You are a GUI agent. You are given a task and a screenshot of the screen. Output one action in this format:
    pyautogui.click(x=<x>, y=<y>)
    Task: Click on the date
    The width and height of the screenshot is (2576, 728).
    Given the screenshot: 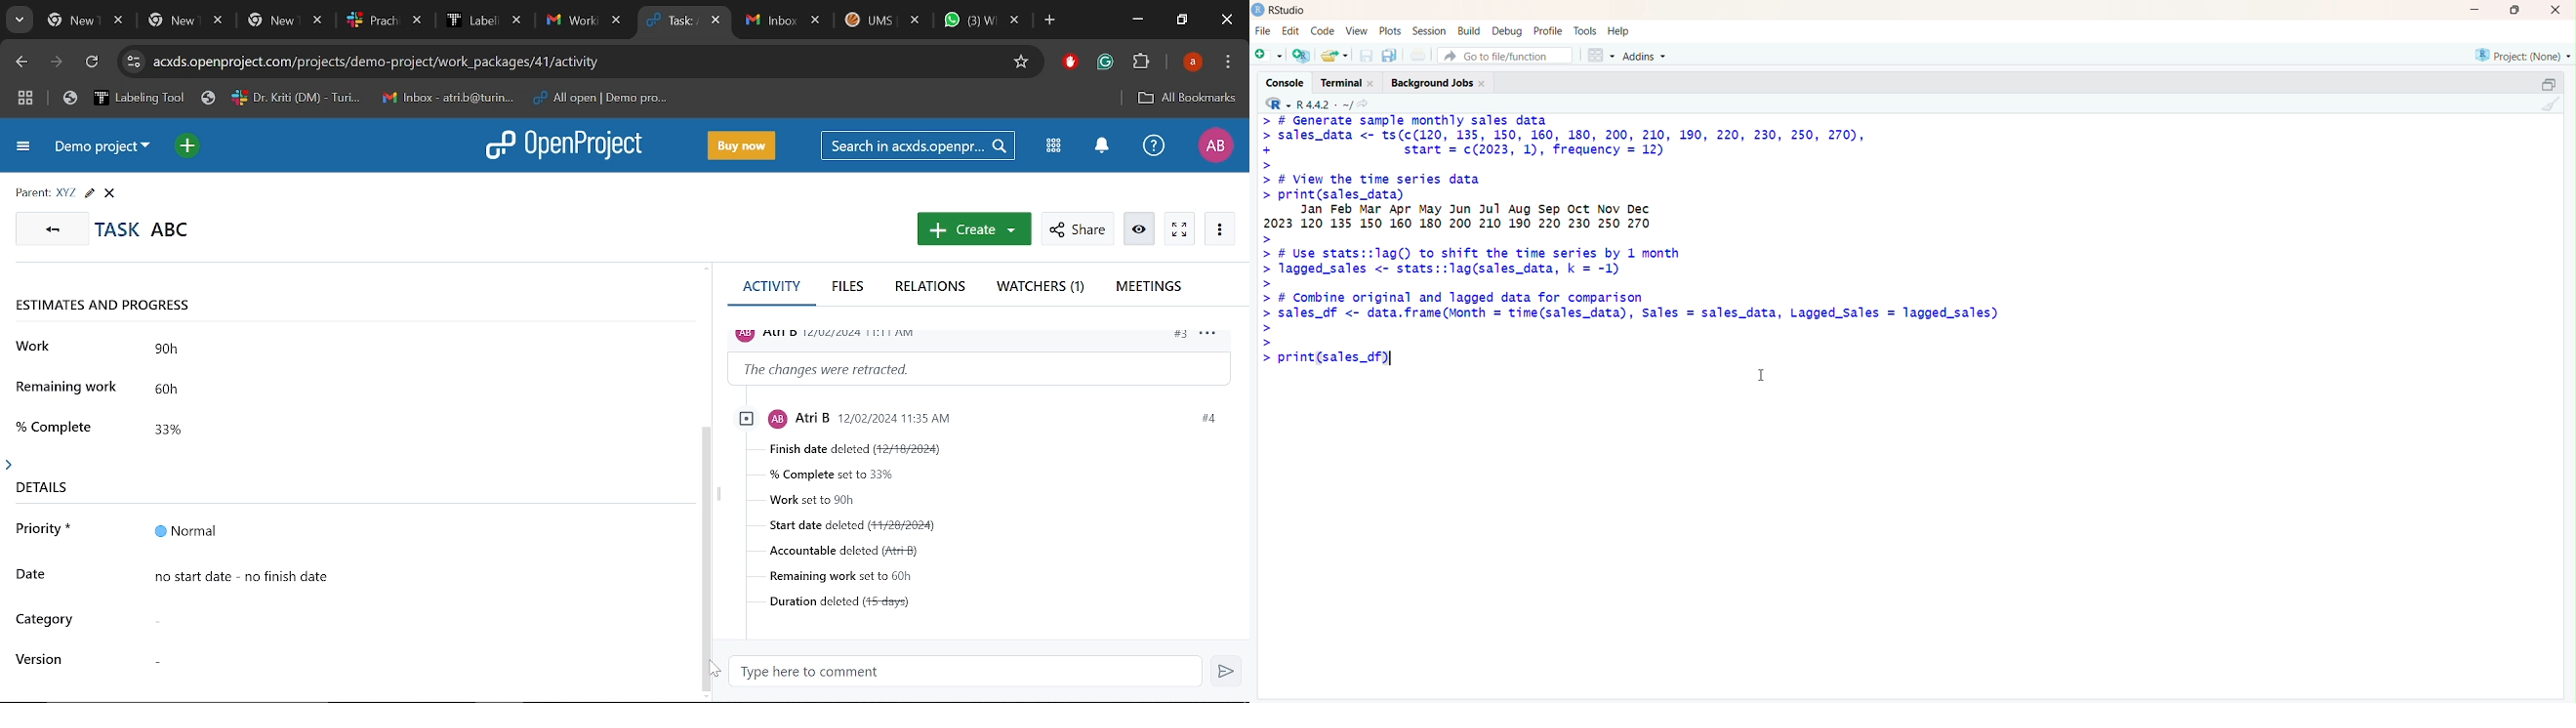 What is the action you would take?
    pyautogui.click(x=37, y=574)
    